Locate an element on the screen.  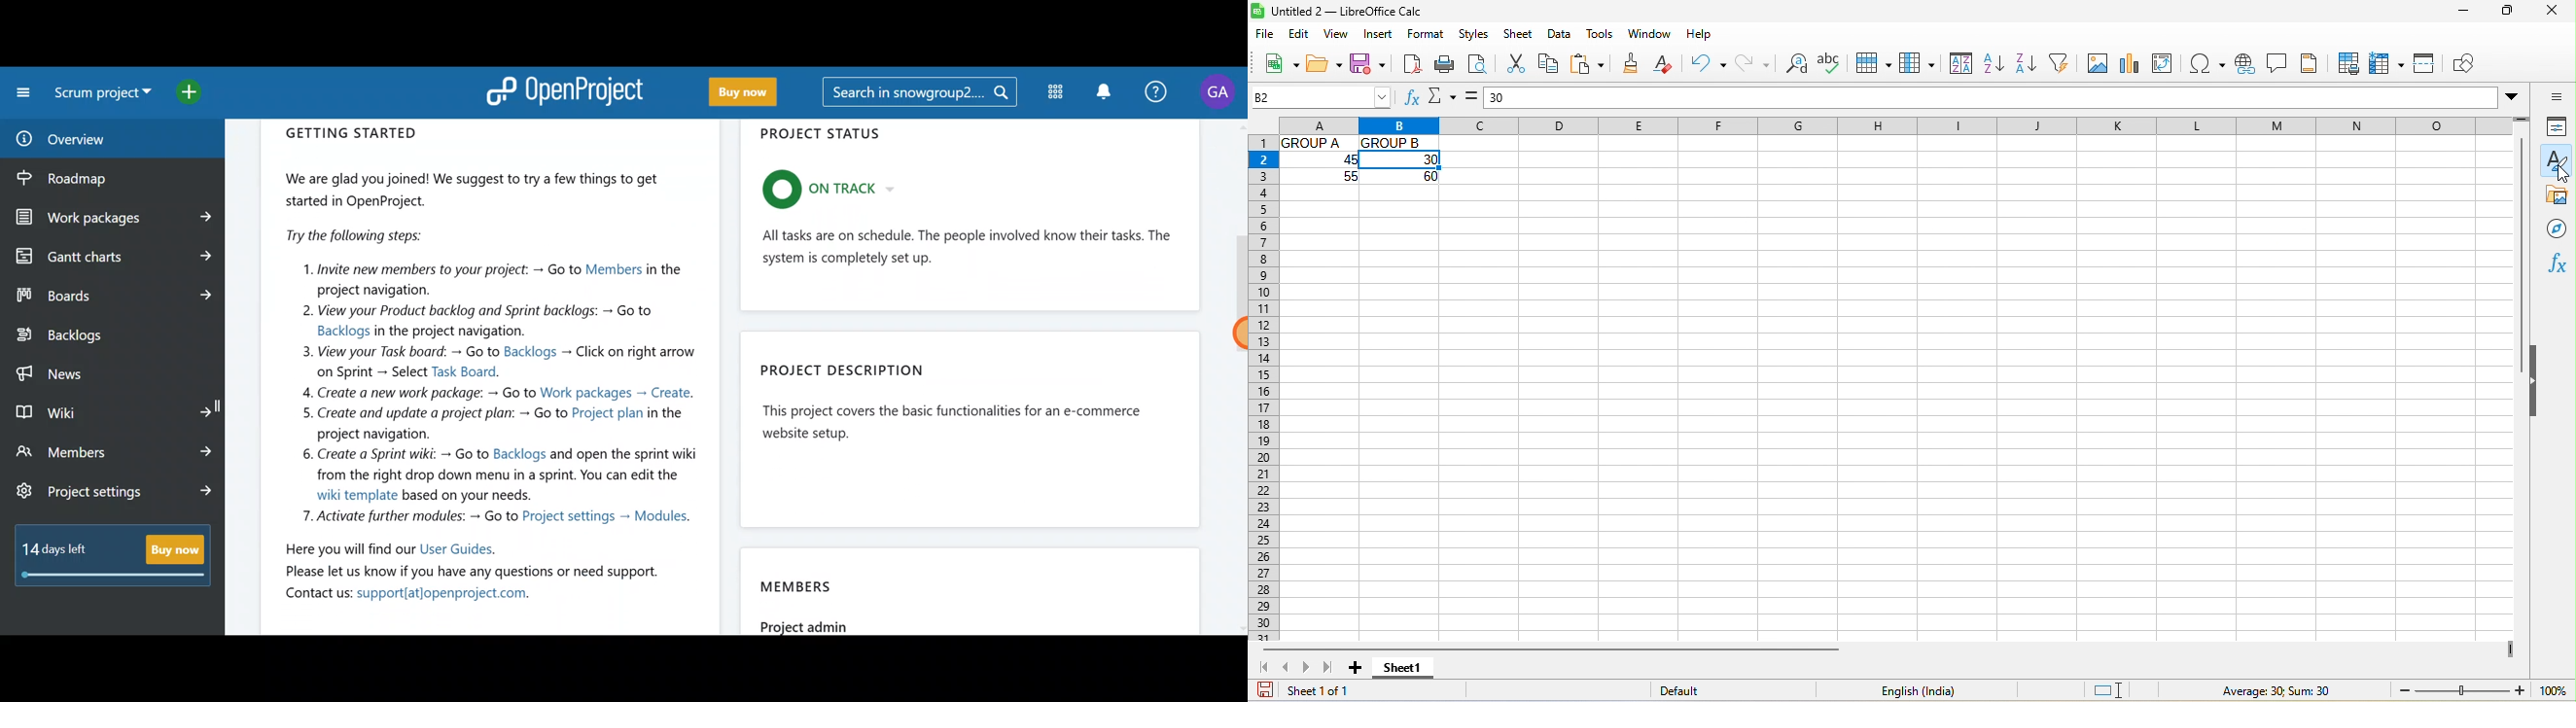
Group A is located at coordinates (1316, 143).